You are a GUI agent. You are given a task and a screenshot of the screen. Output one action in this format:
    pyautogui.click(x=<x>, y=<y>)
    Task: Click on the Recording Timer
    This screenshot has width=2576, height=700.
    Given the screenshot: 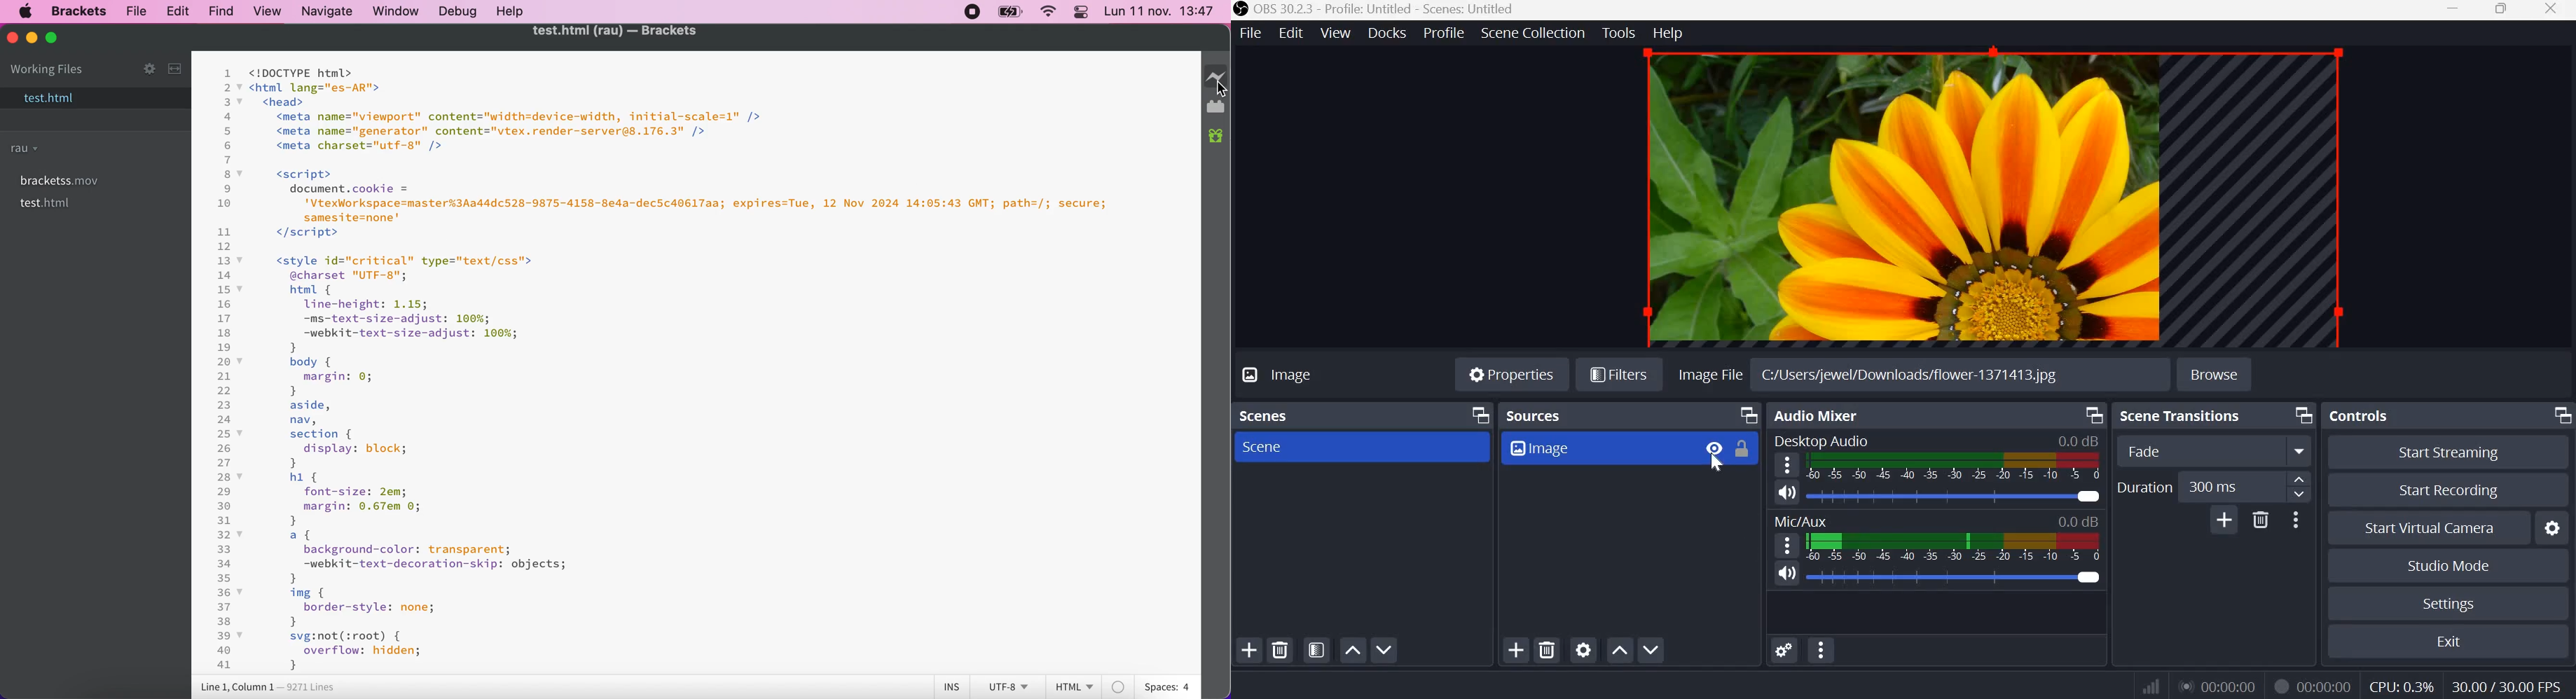 What is the action you would take?
    pyautogui.click(x=2325, y=687)
    